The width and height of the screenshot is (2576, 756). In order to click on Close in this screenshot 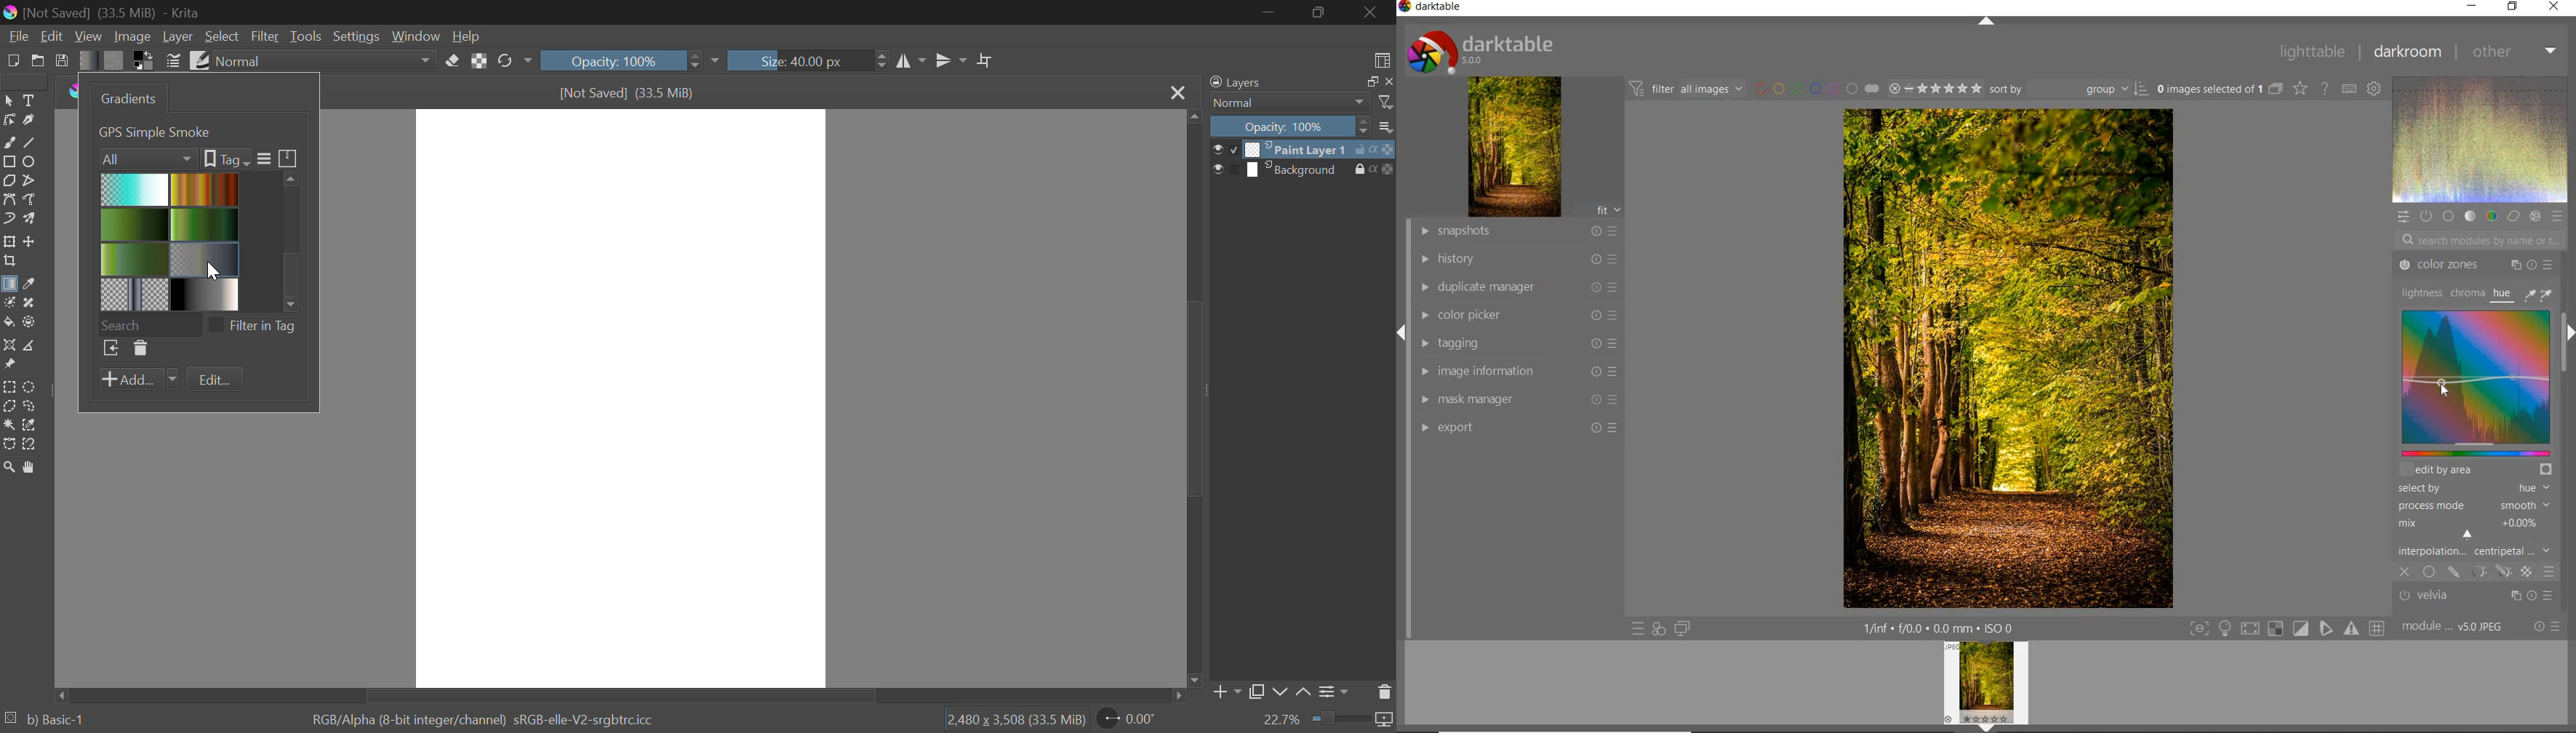, I will do `click(1375, 12)`.